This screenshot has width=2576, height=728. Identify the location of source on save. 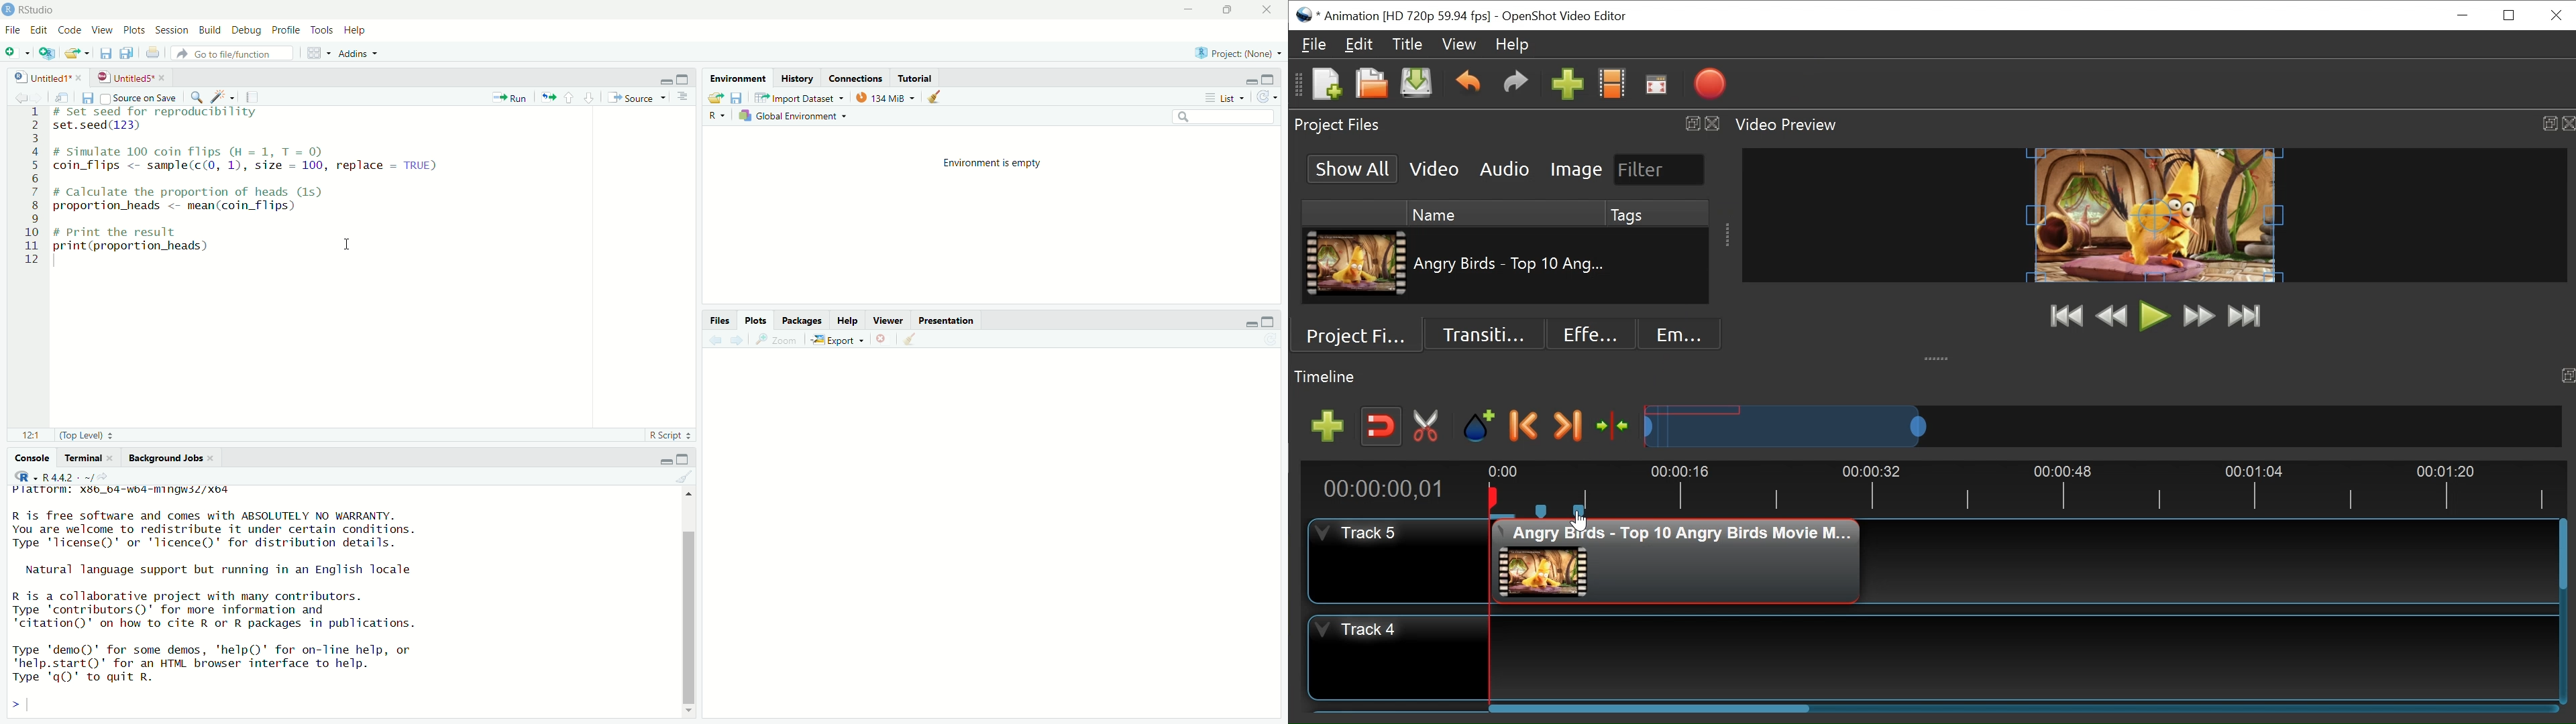
(138, 96).